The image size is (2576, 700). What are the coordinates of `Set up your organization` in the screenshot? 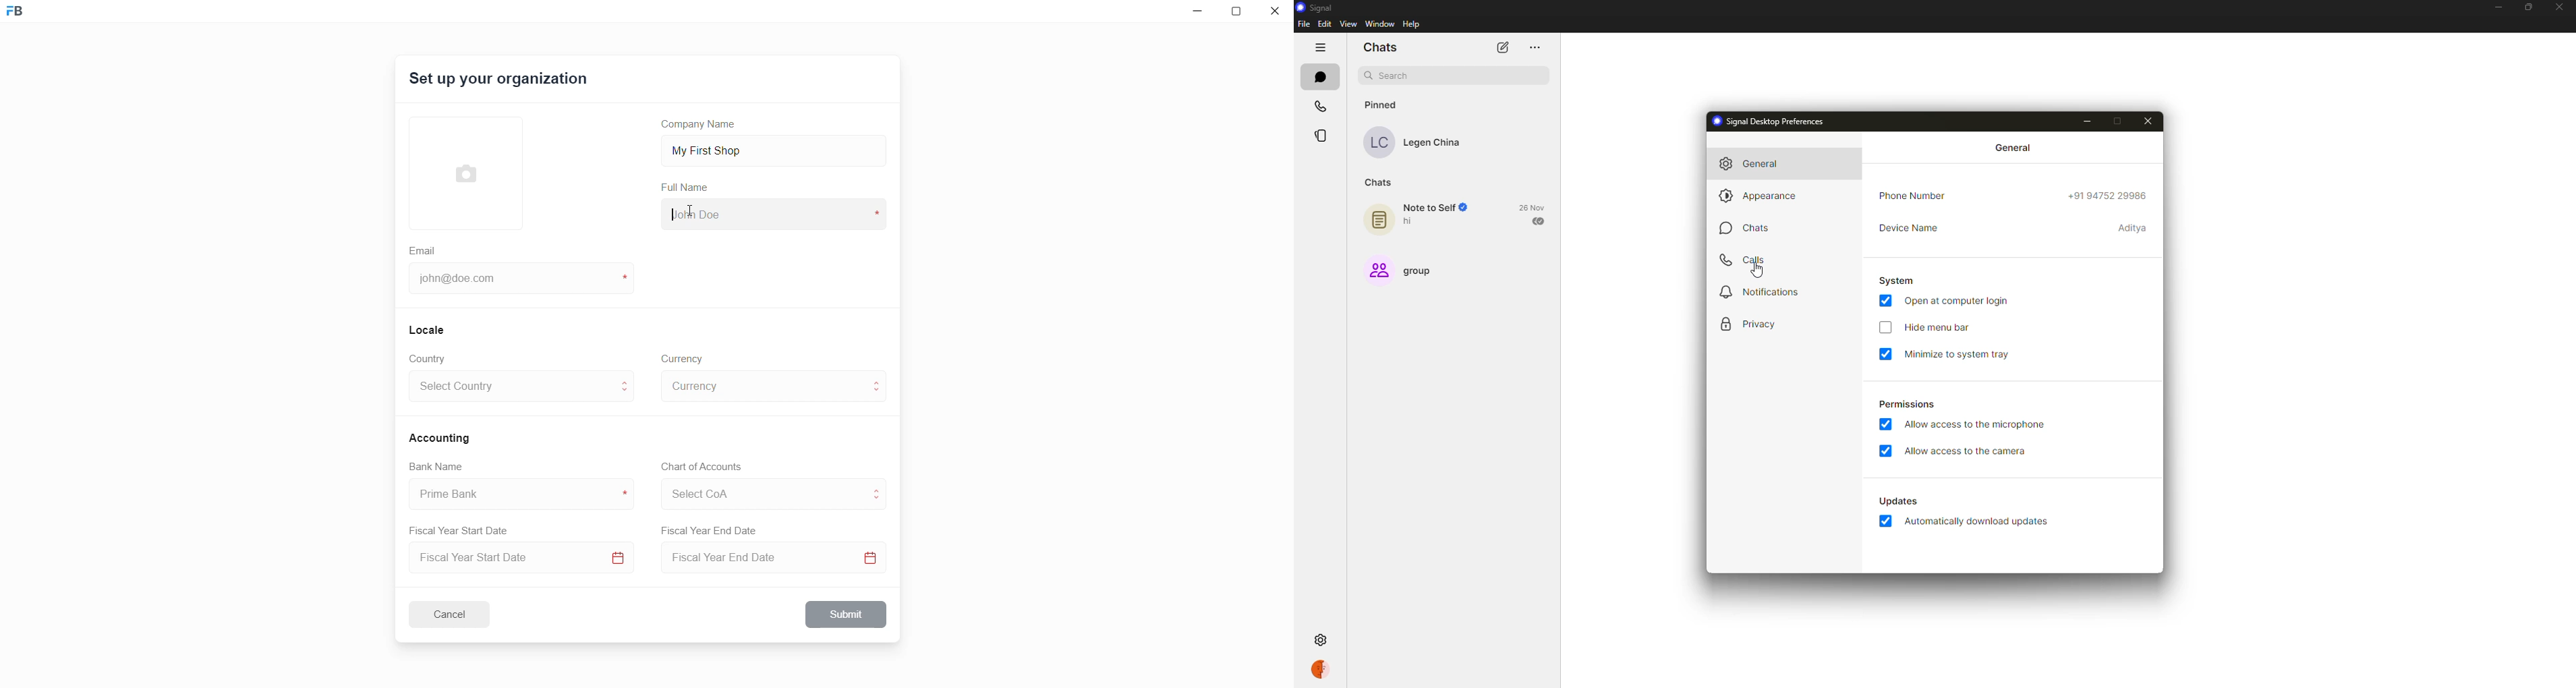 It's located at (500, 81).